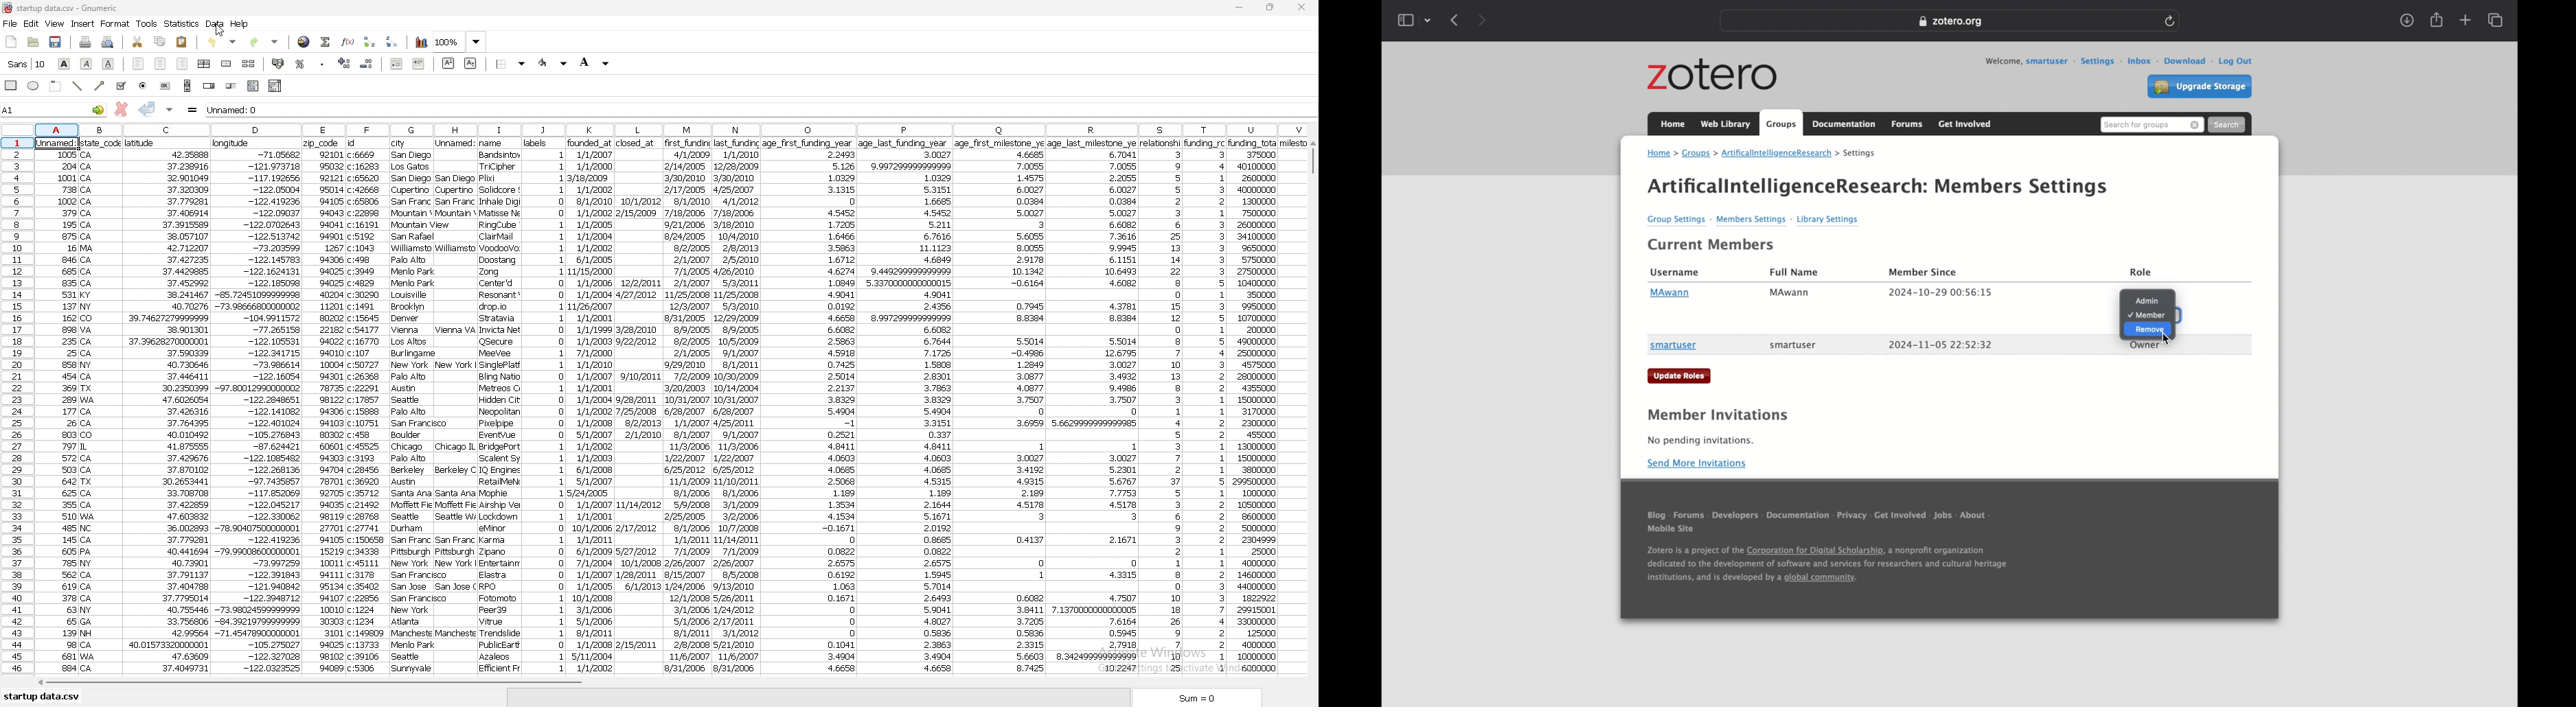 The width and height of the screenshot is (2576, 728). What do you see at coordinates (1713, 75) in the screenshot?
I see `zotero` at bounding box center [1713, 75].